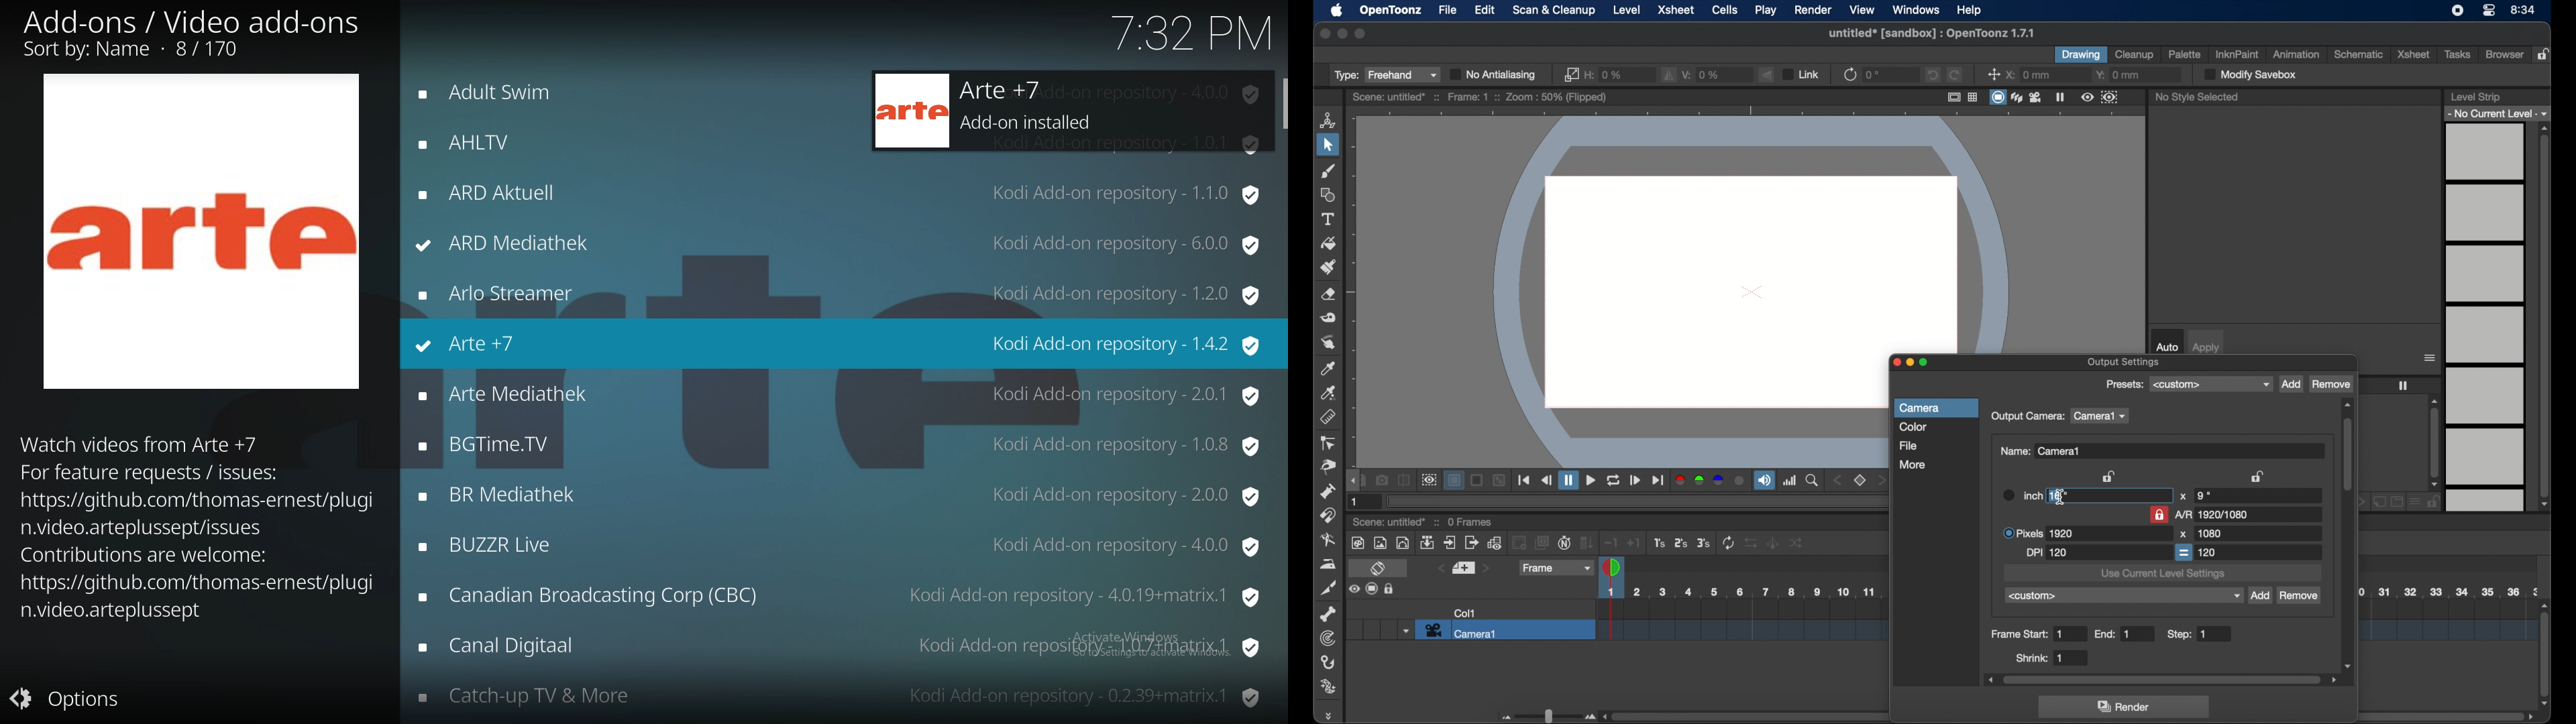 Image resolution: width=2576 pixels, height=728 pixels. I want to click on add on, so click(838, 648).